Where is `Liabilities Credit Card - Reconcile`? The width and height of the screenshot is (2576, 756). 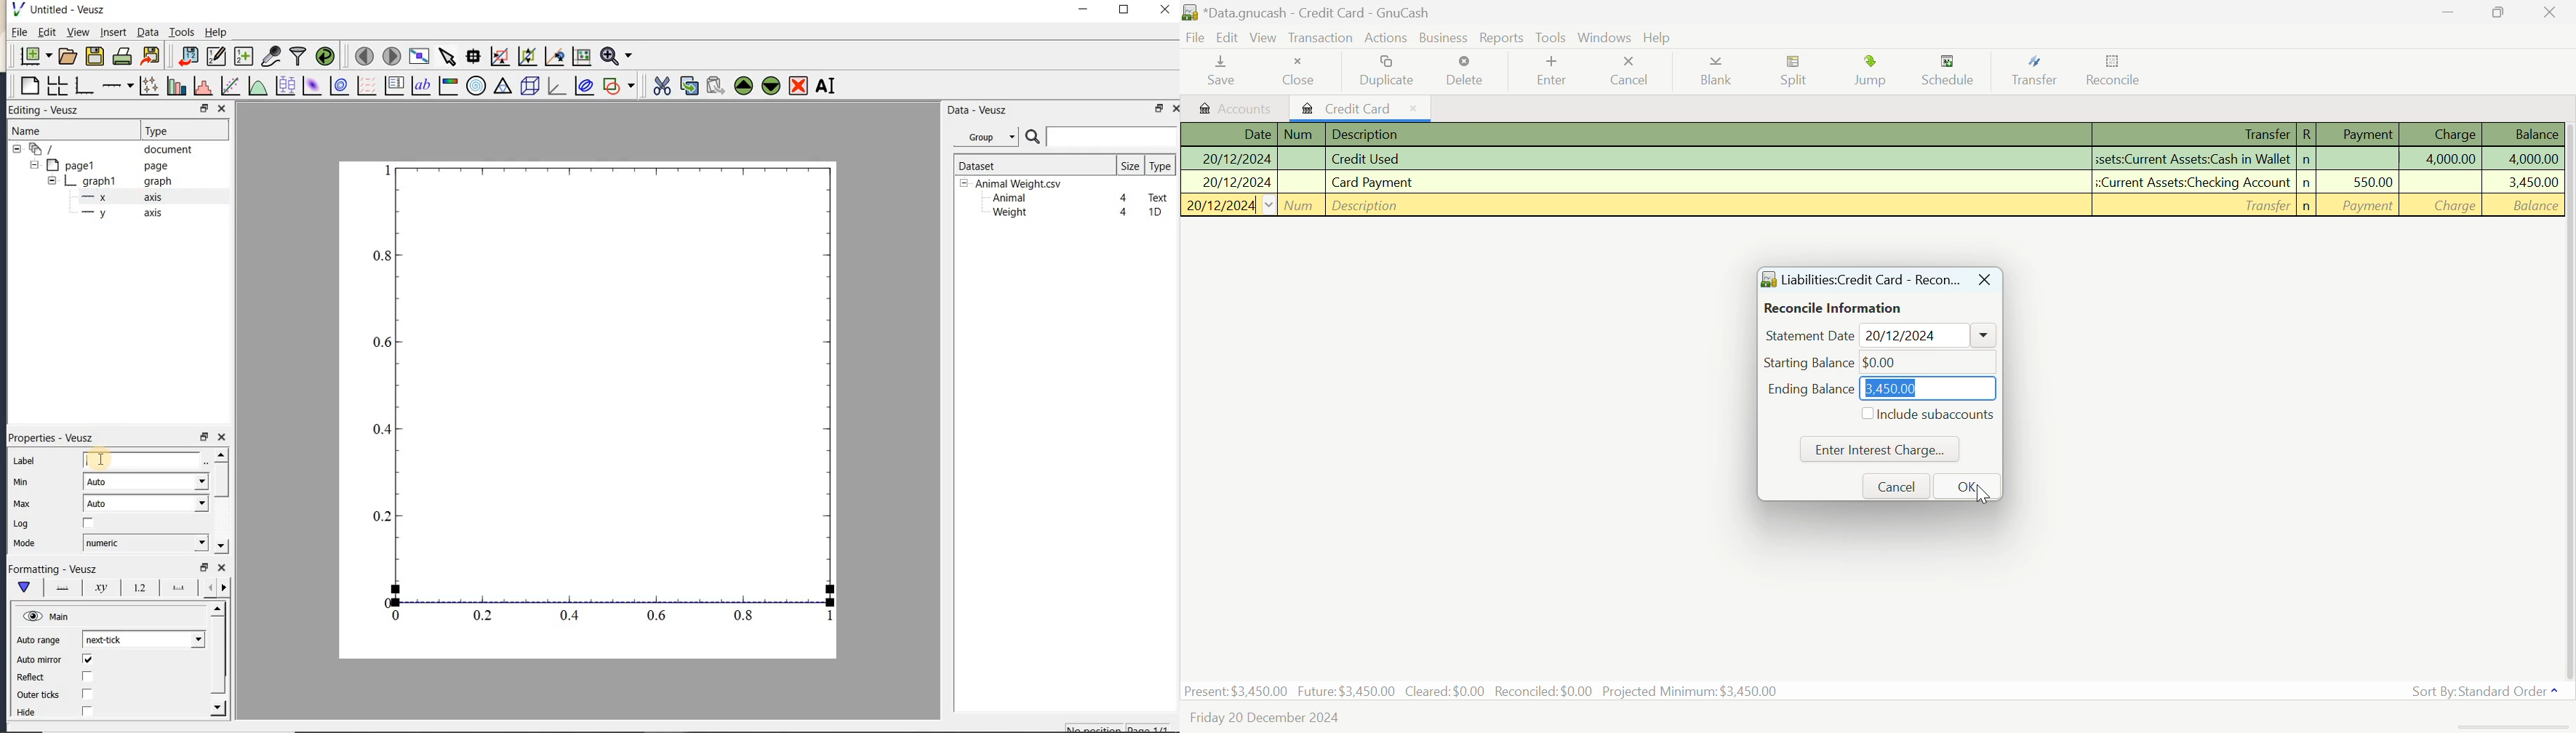 Liabilities Credit Card - Reconcile is located at coordinates (1861, 279).